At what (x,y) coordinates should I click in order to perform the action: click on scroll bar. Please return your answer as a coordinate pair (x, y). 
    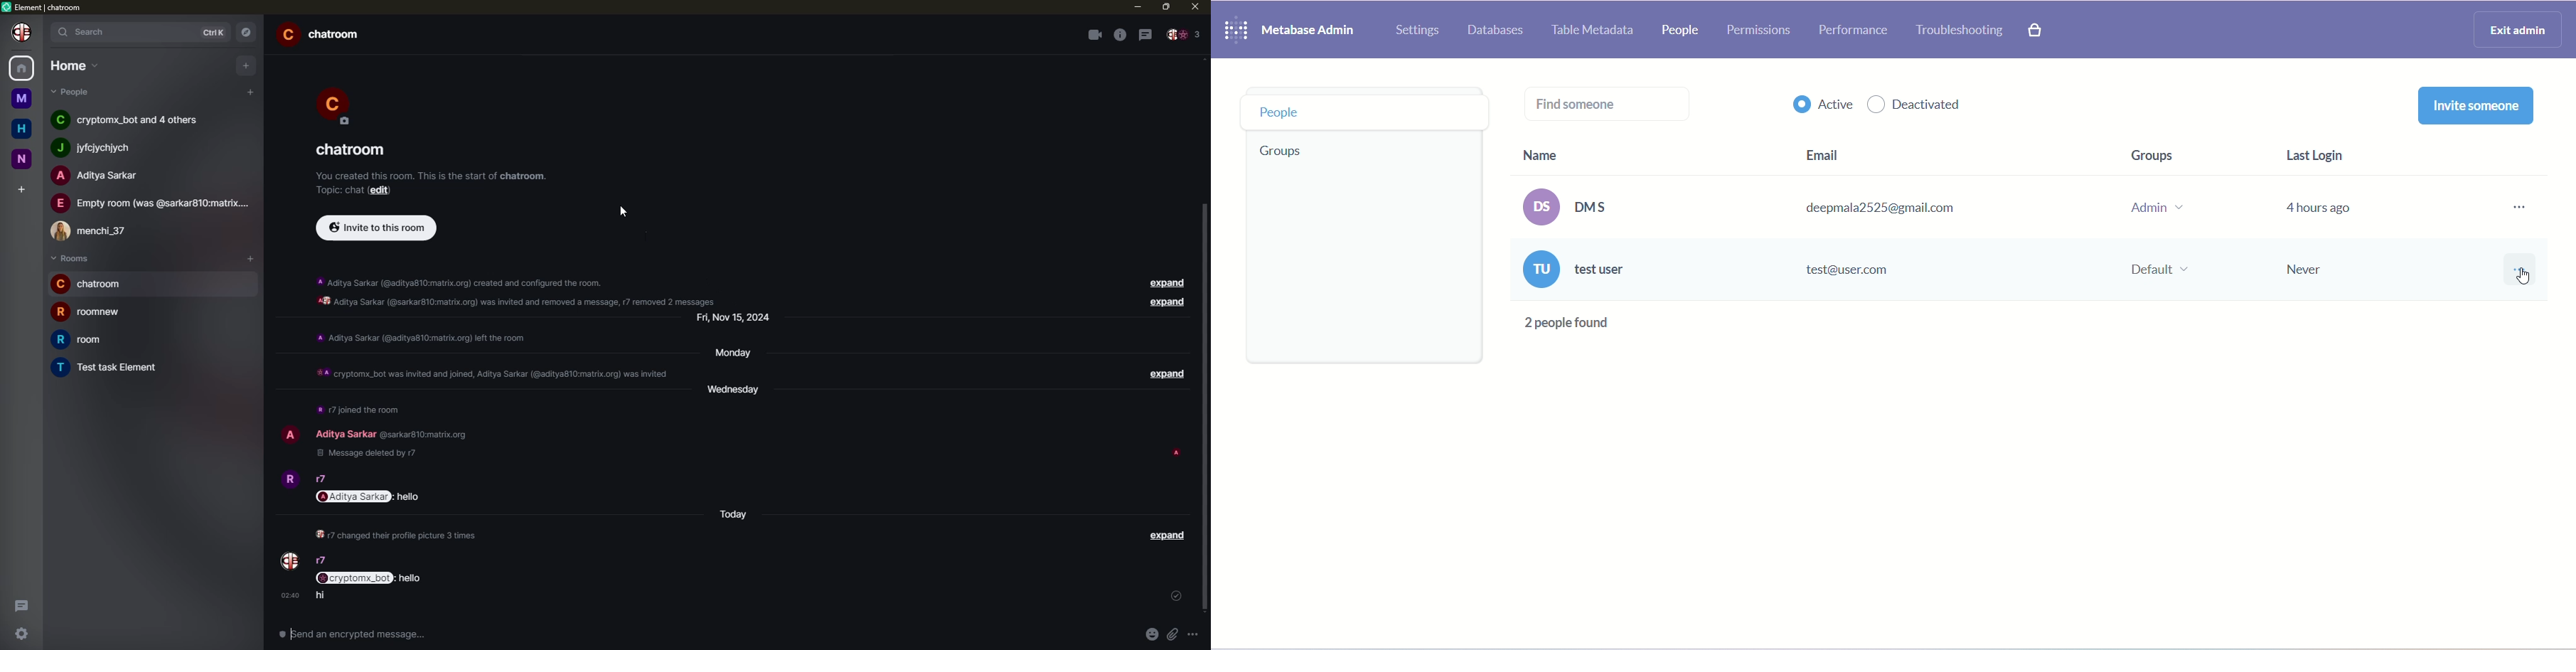
    Looking at the image, I should click on (1204, 403).